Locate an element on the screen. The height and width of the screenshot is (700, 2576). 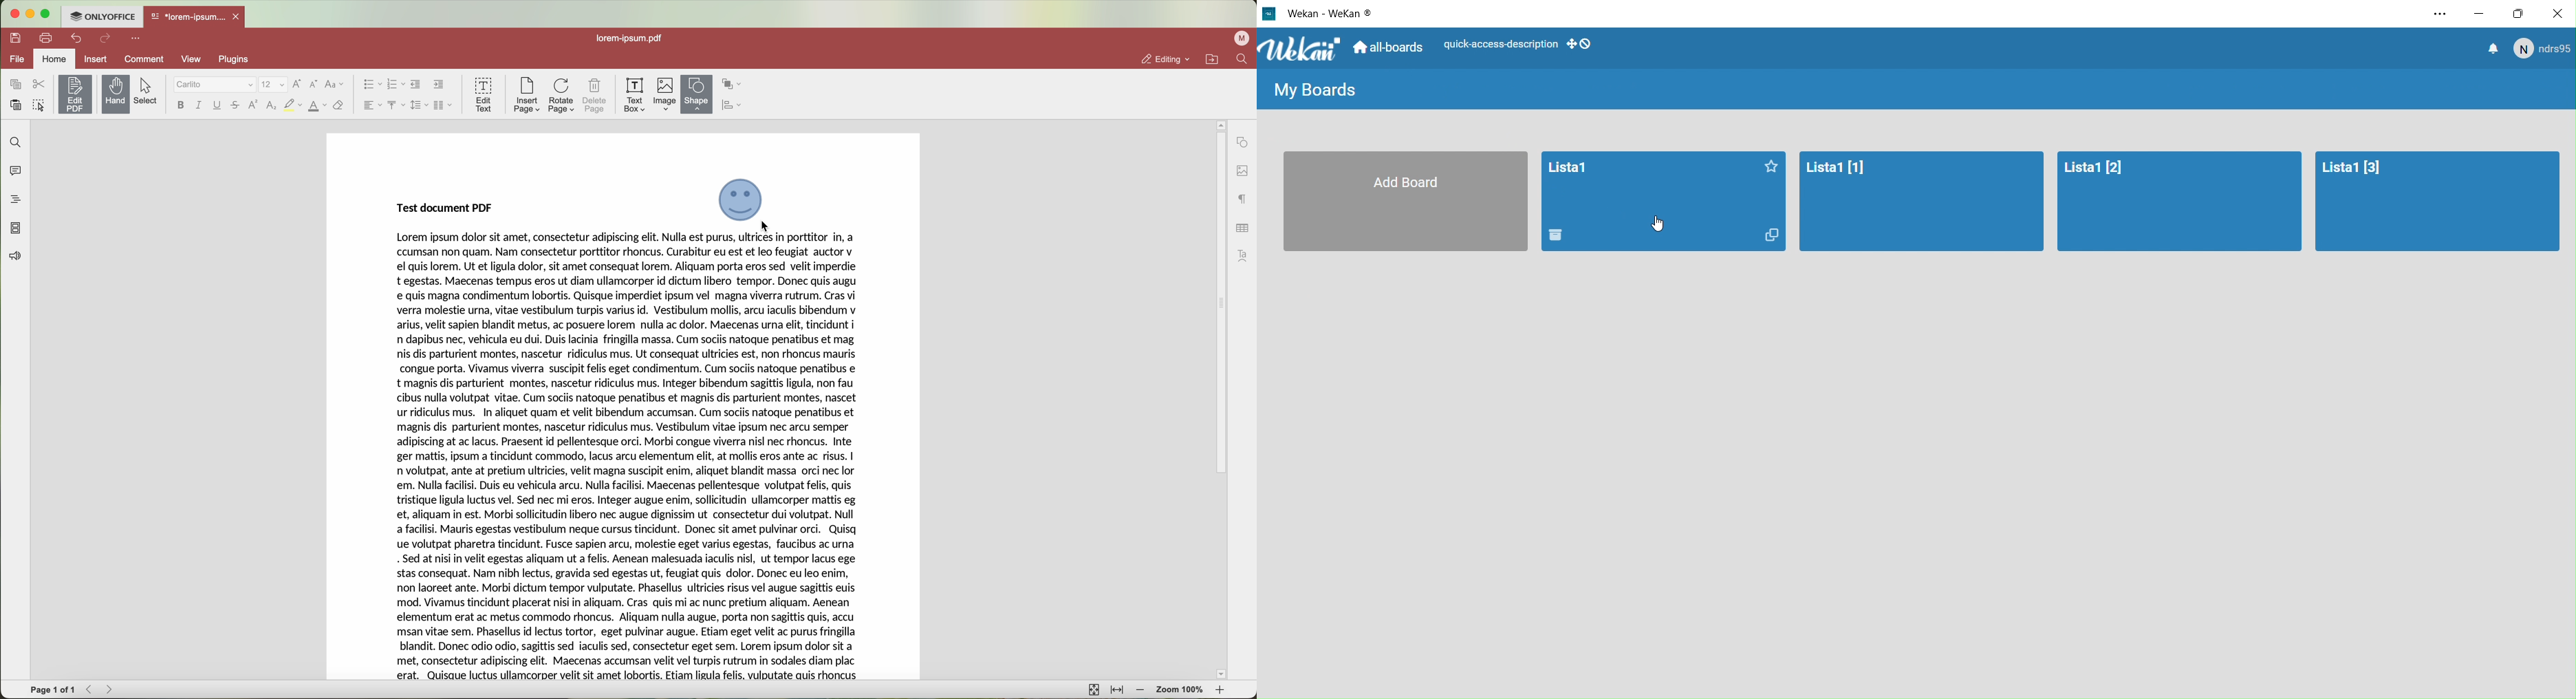
edit text is located at coordinates (483, 94).